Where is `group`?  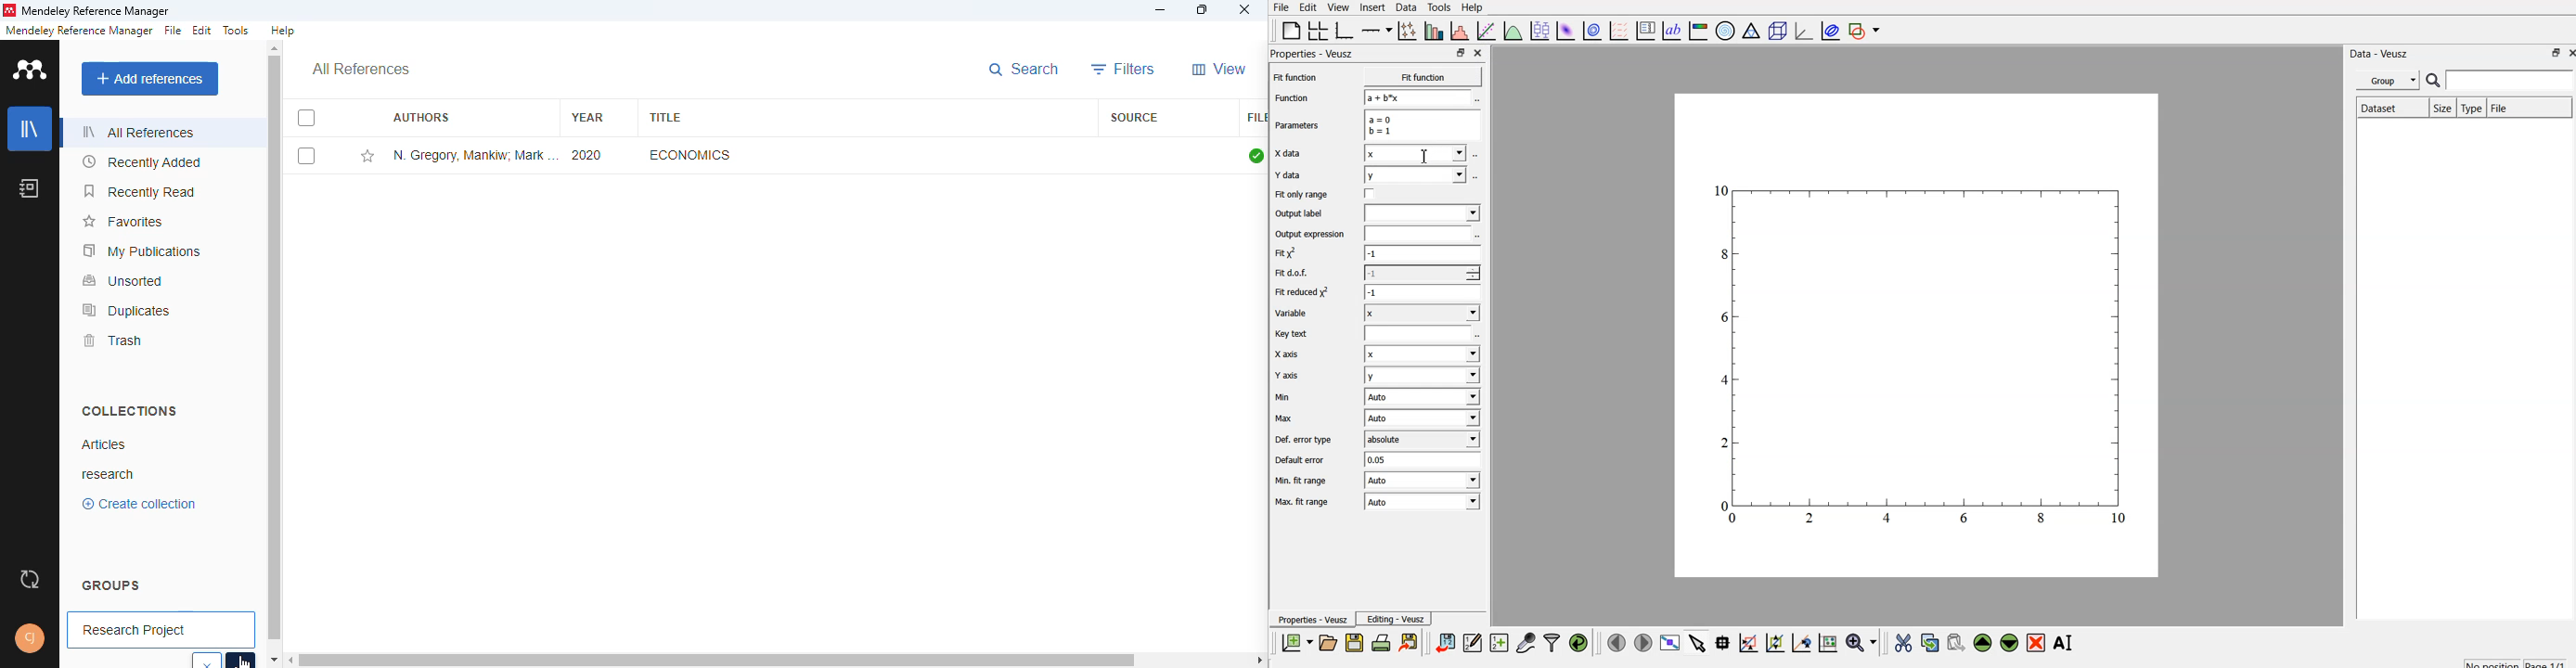
group is located at coordinates (2390, 81).